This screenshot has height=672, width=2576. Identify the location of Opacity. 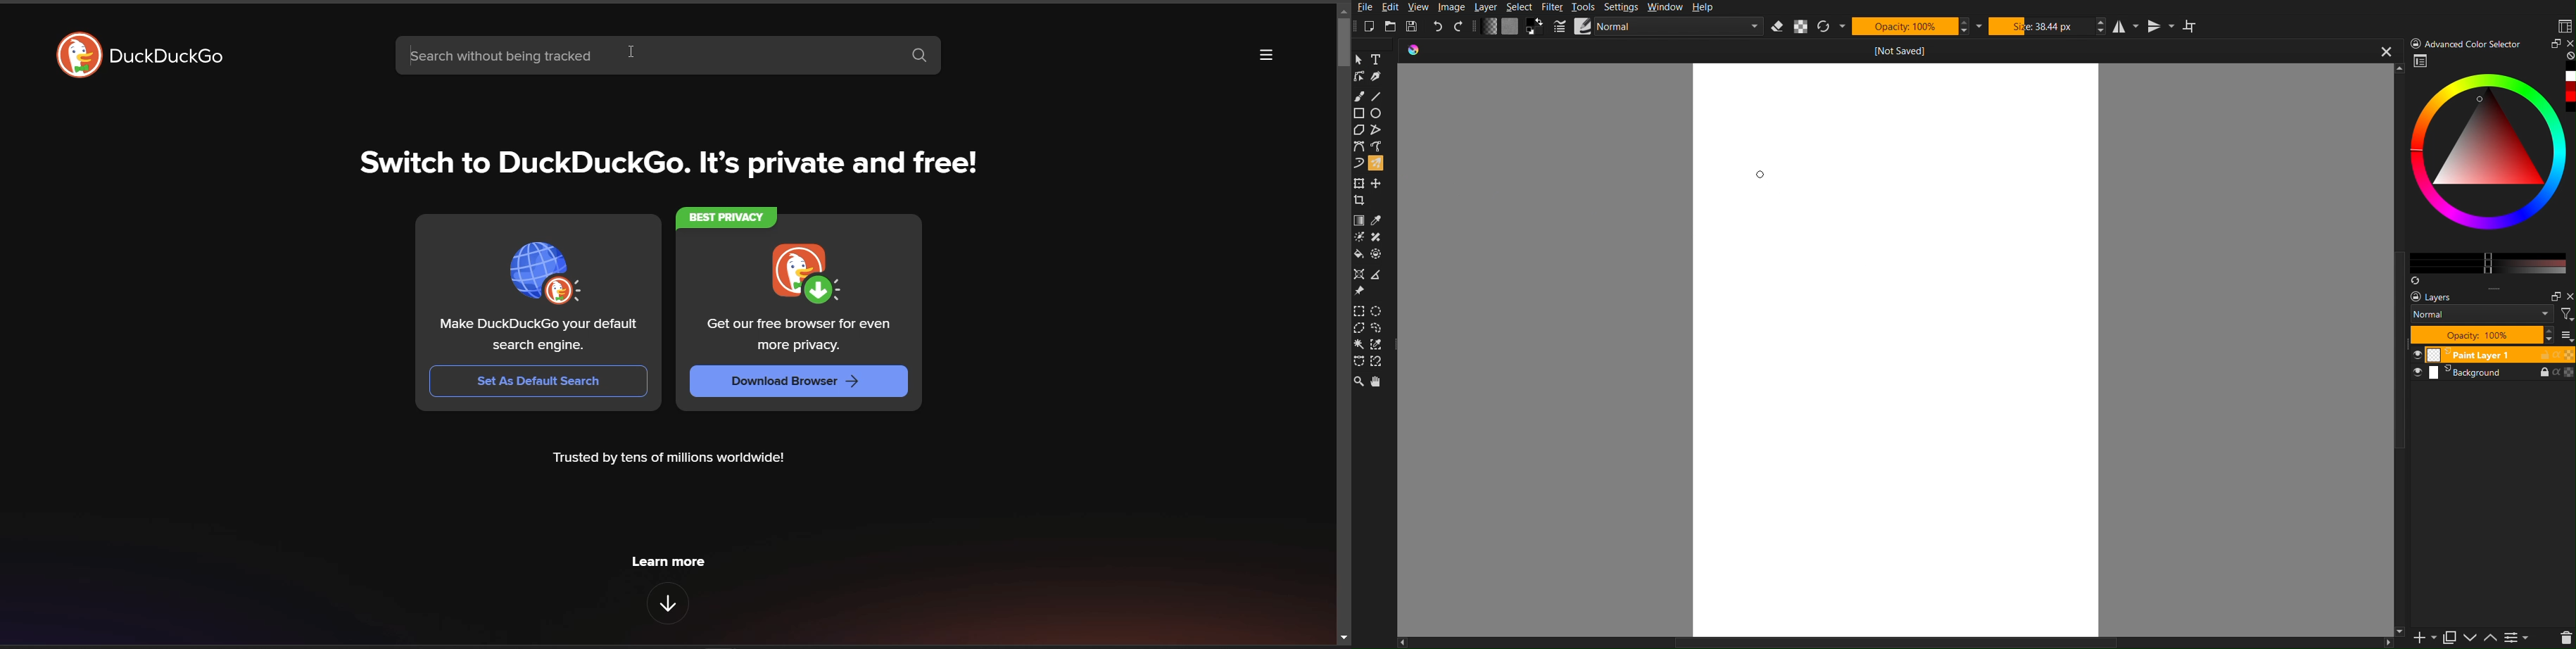
(1912, 26).